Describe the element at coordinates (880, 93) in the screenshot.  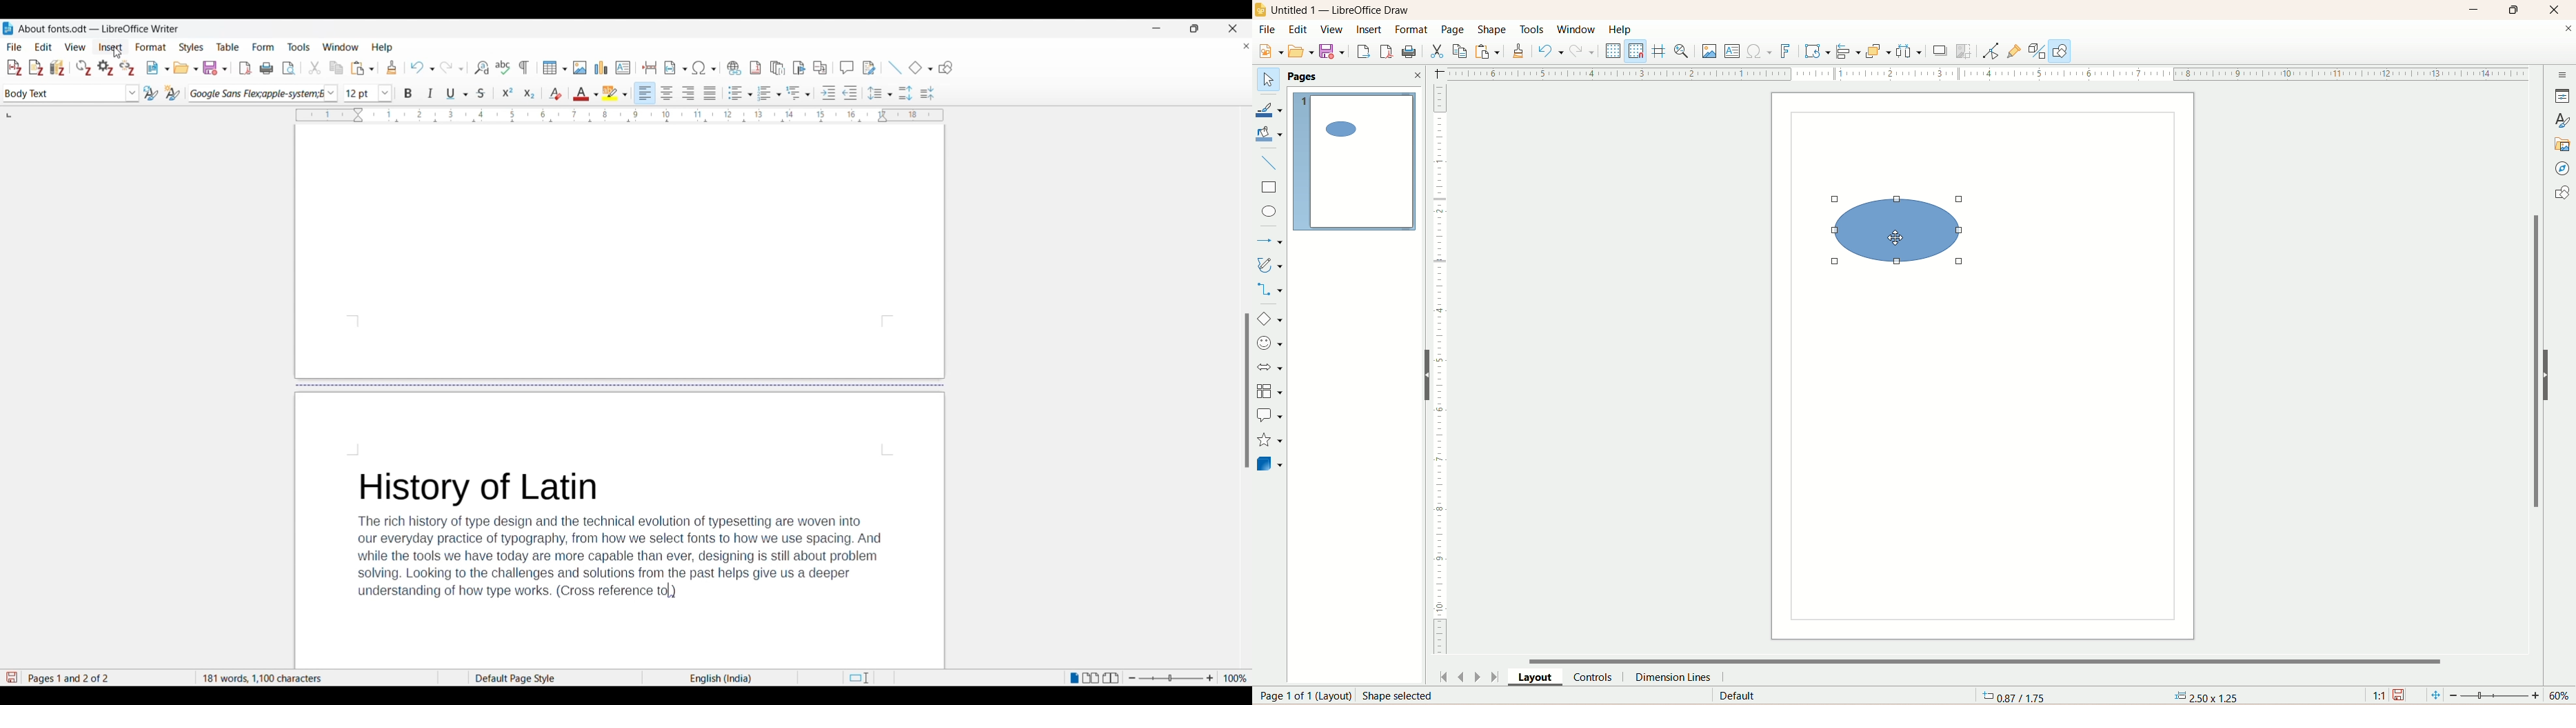
I see `Set line spacing options` at that location.